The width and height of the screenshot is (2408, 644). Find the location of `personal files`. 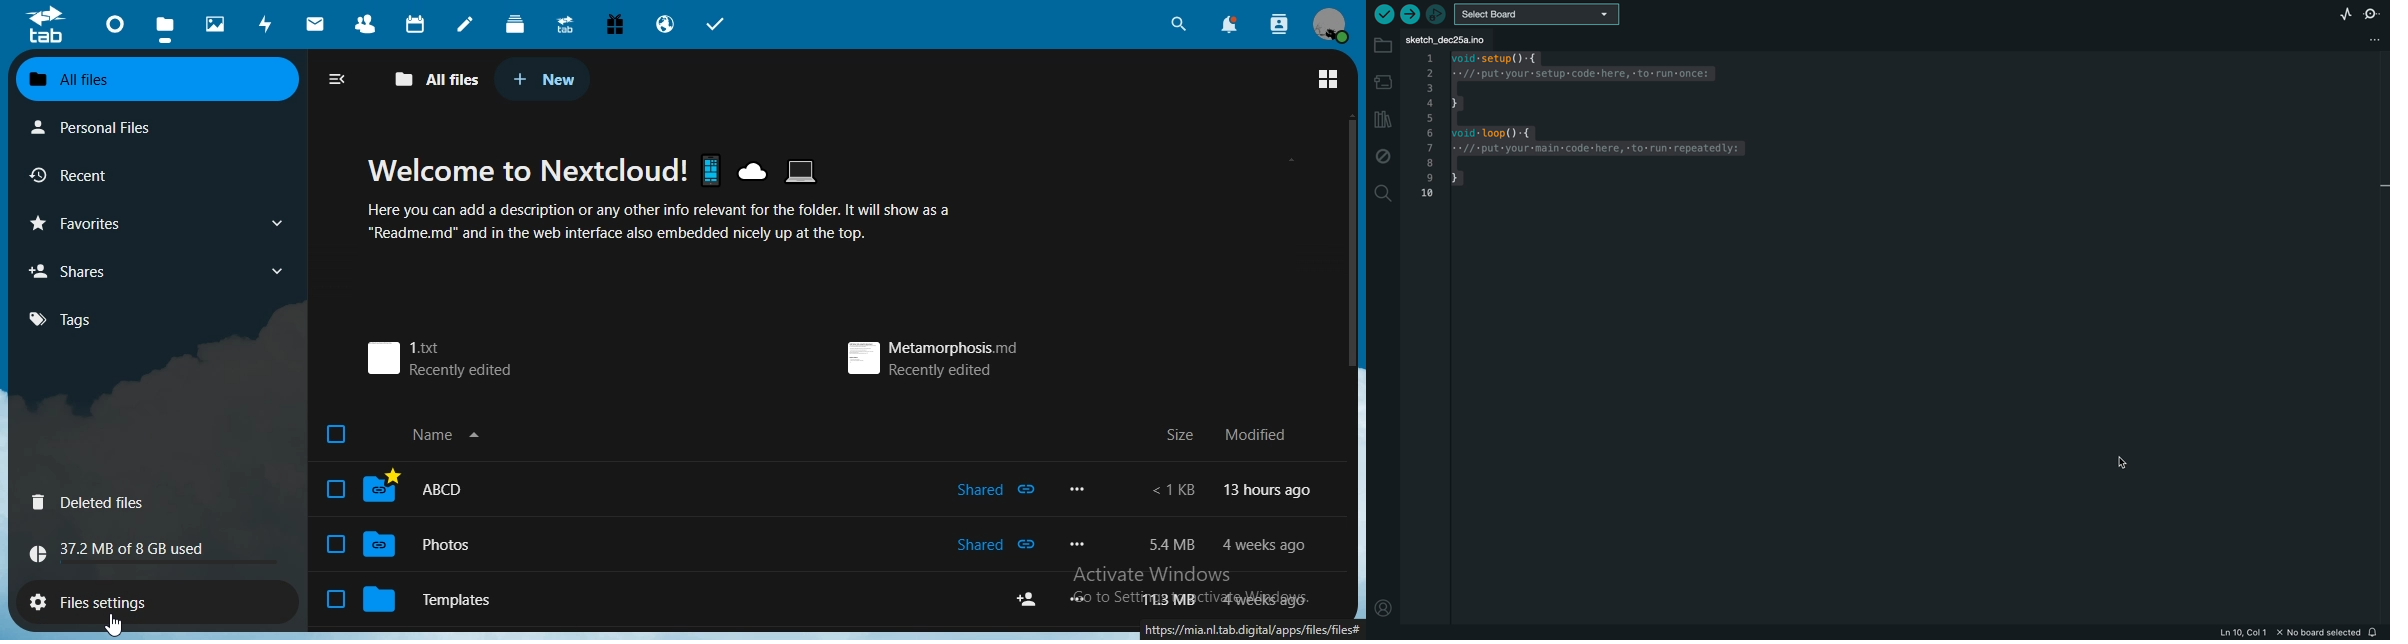

personal files is located at coordinates (103, 128).